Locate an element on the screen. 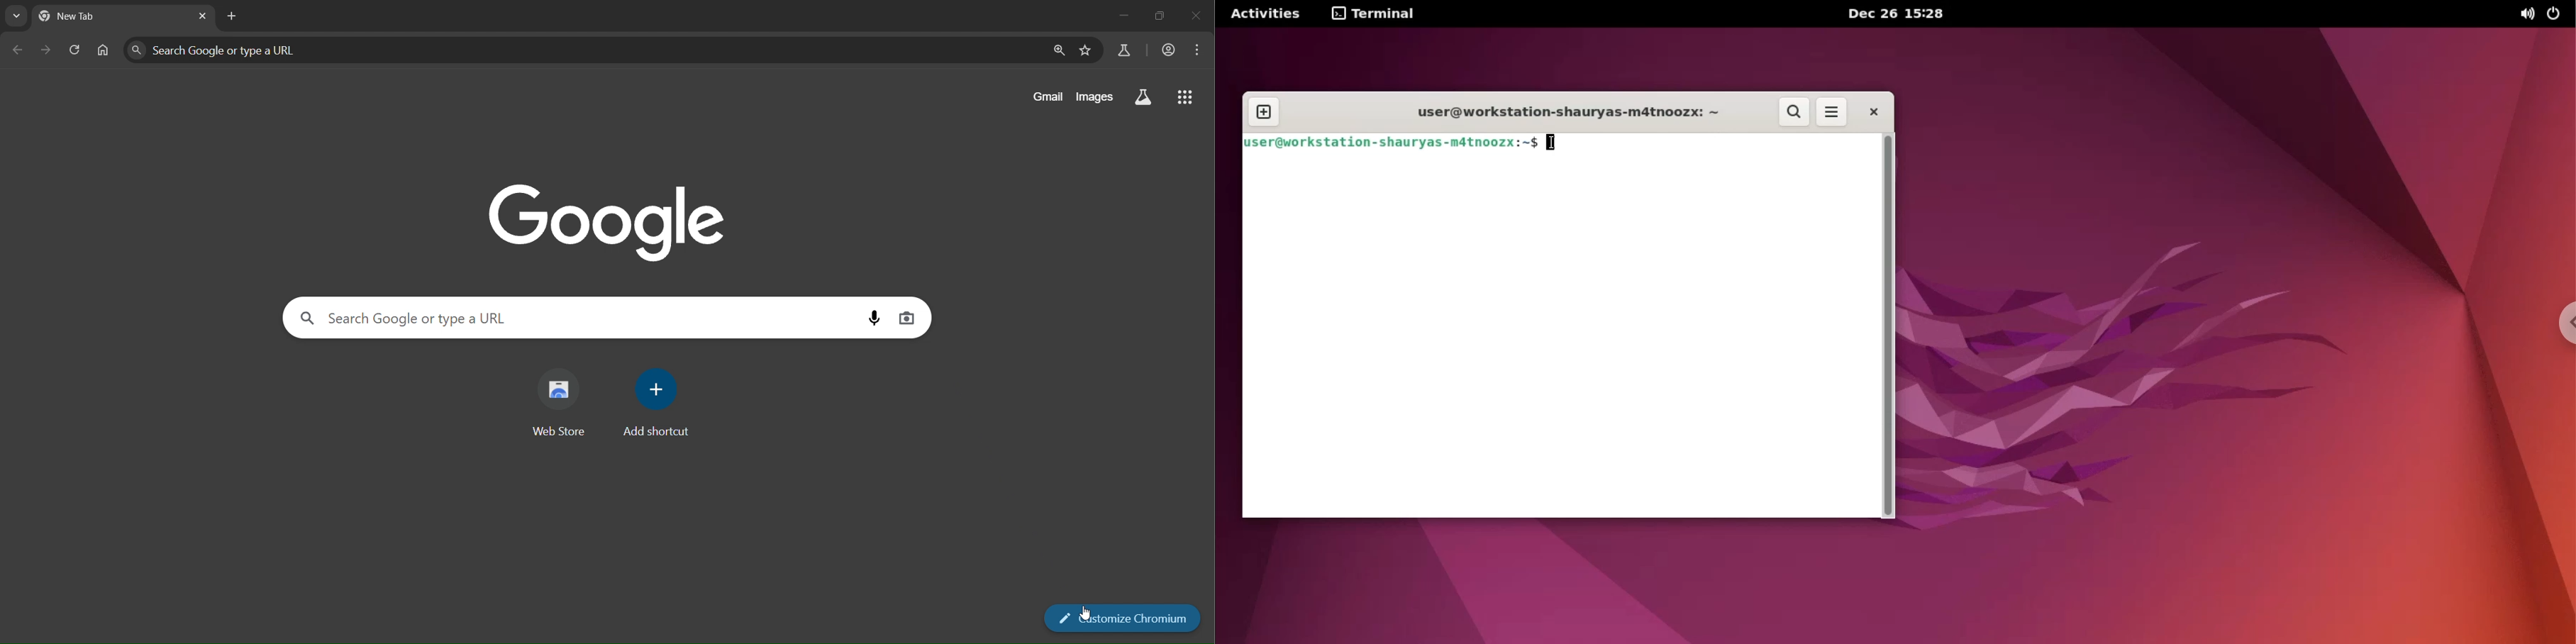  images is located at coordinates (1096, 98).